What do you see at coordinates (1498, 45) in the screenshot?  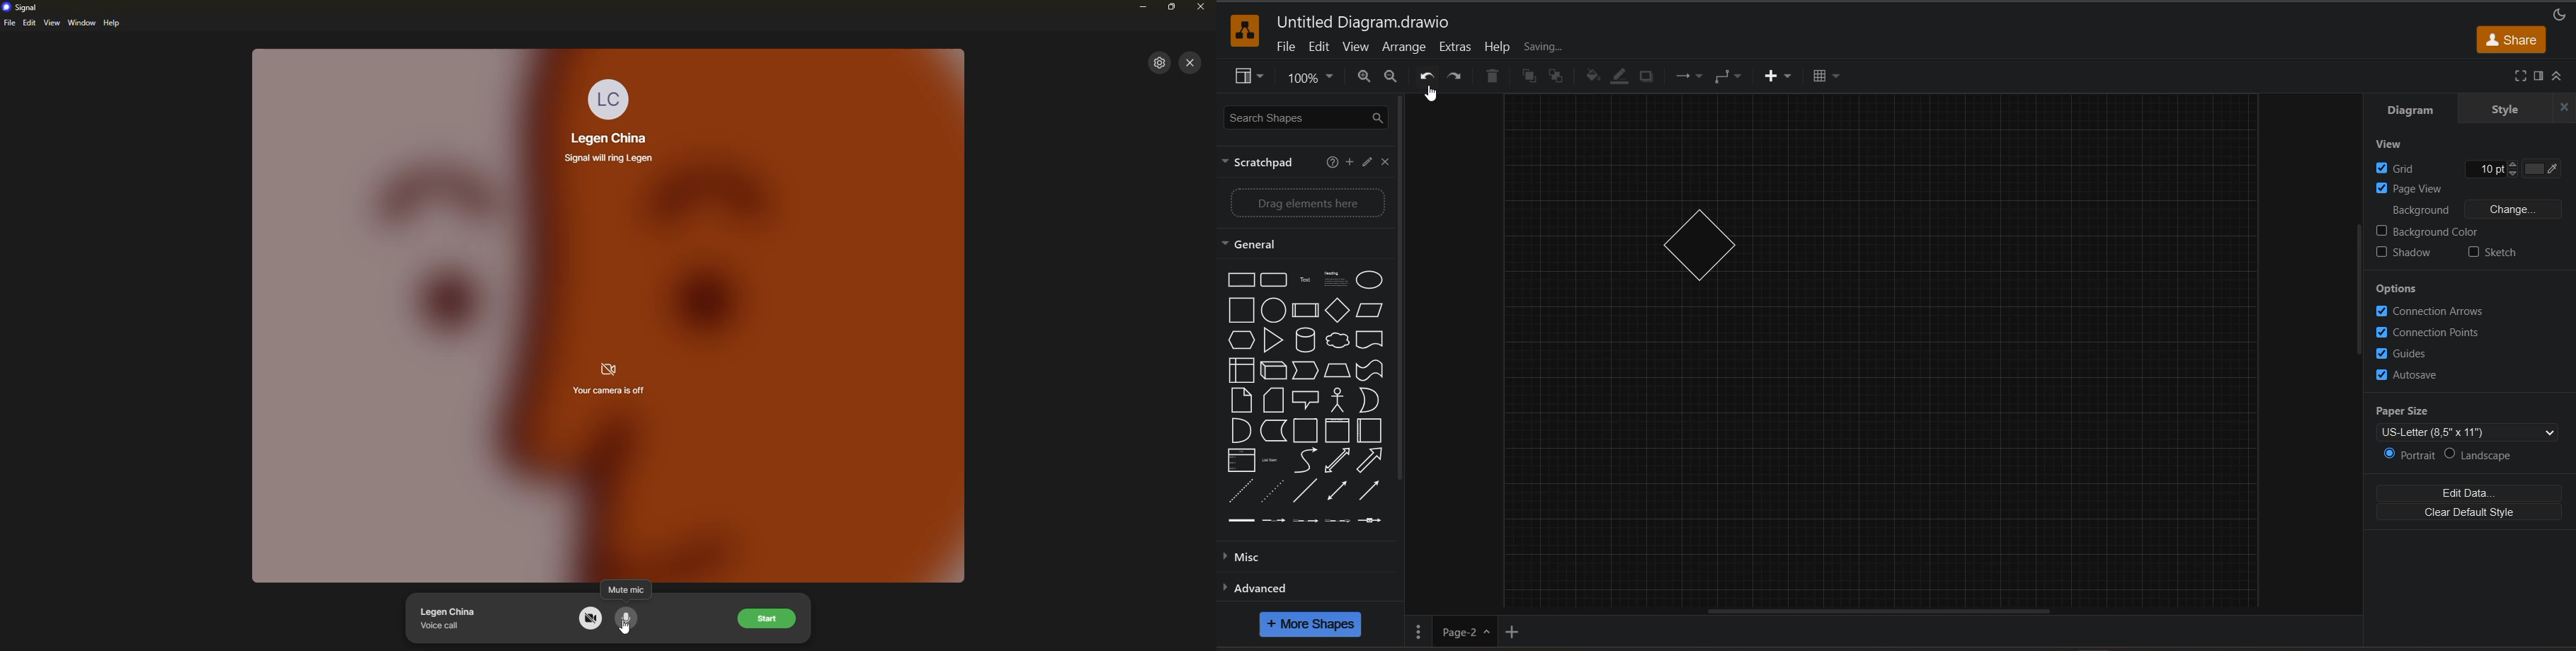 I see `help` at bounding box center [1498, 45].